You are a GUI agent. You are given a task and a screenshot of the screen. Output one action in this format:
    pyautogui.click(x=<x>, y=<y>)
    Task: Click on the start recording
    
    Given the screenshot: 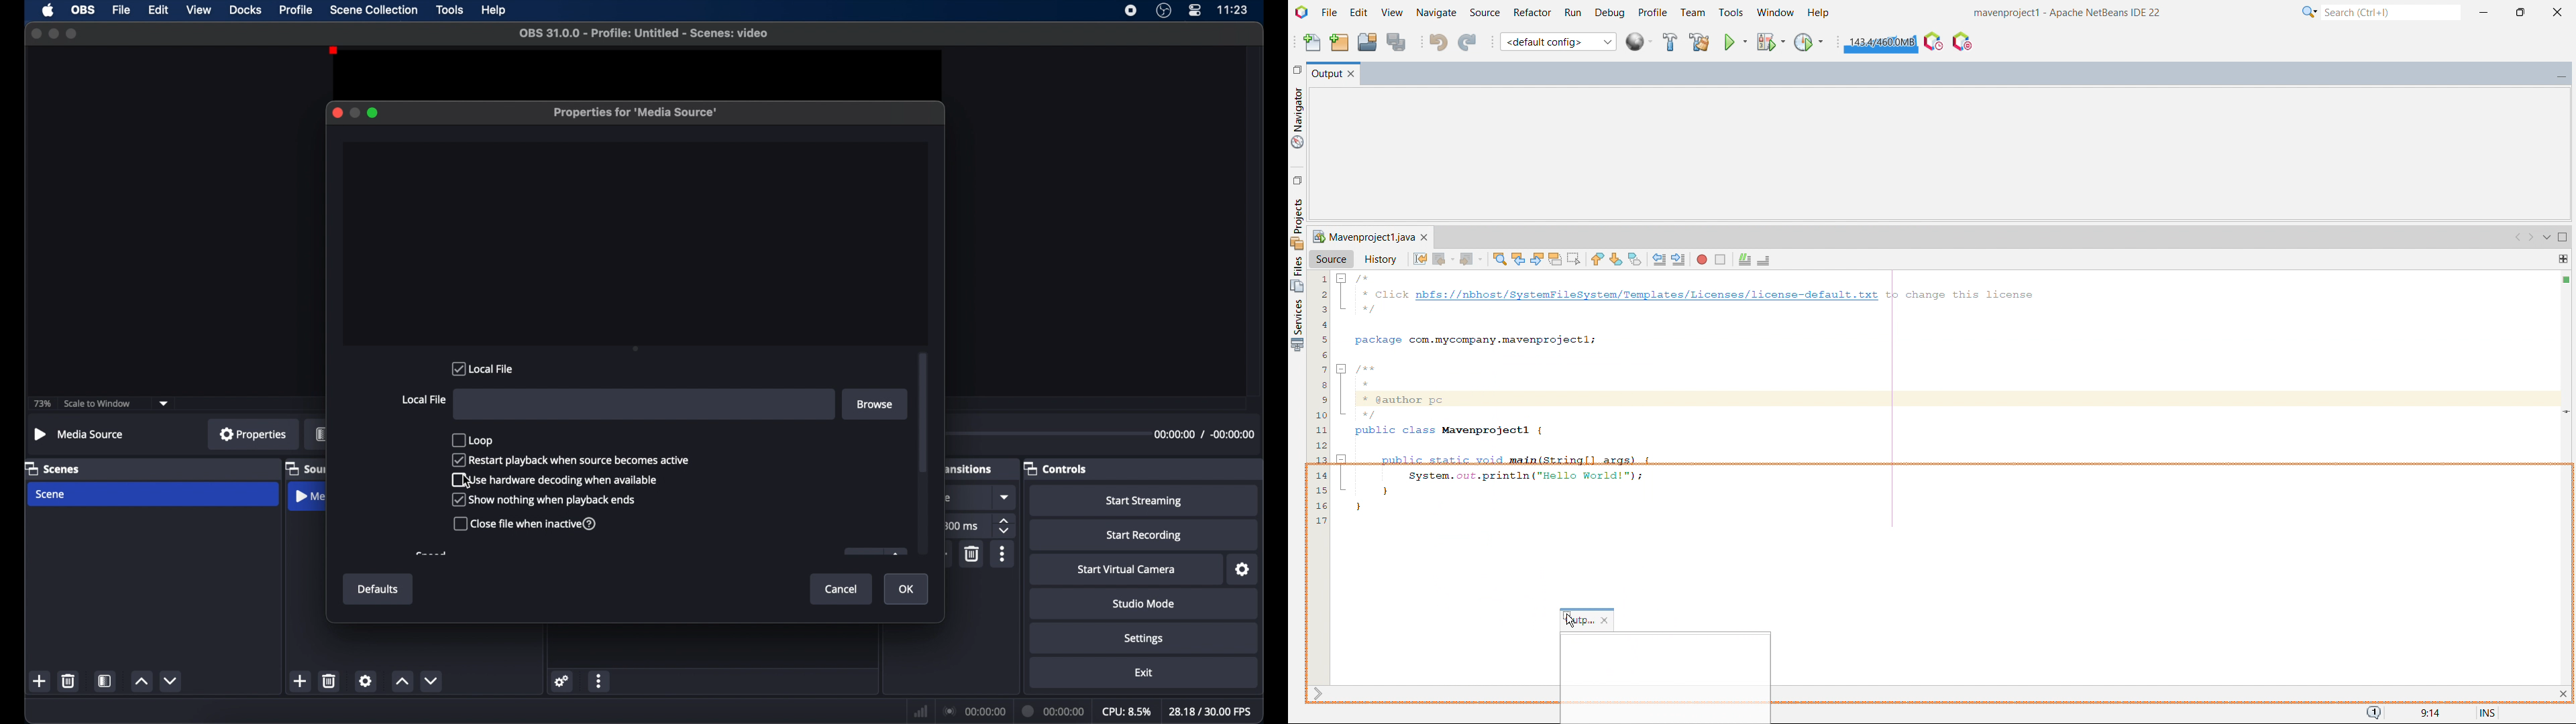 What is the action you would take?
    pyautogui.click(x=1144, y=536)
    